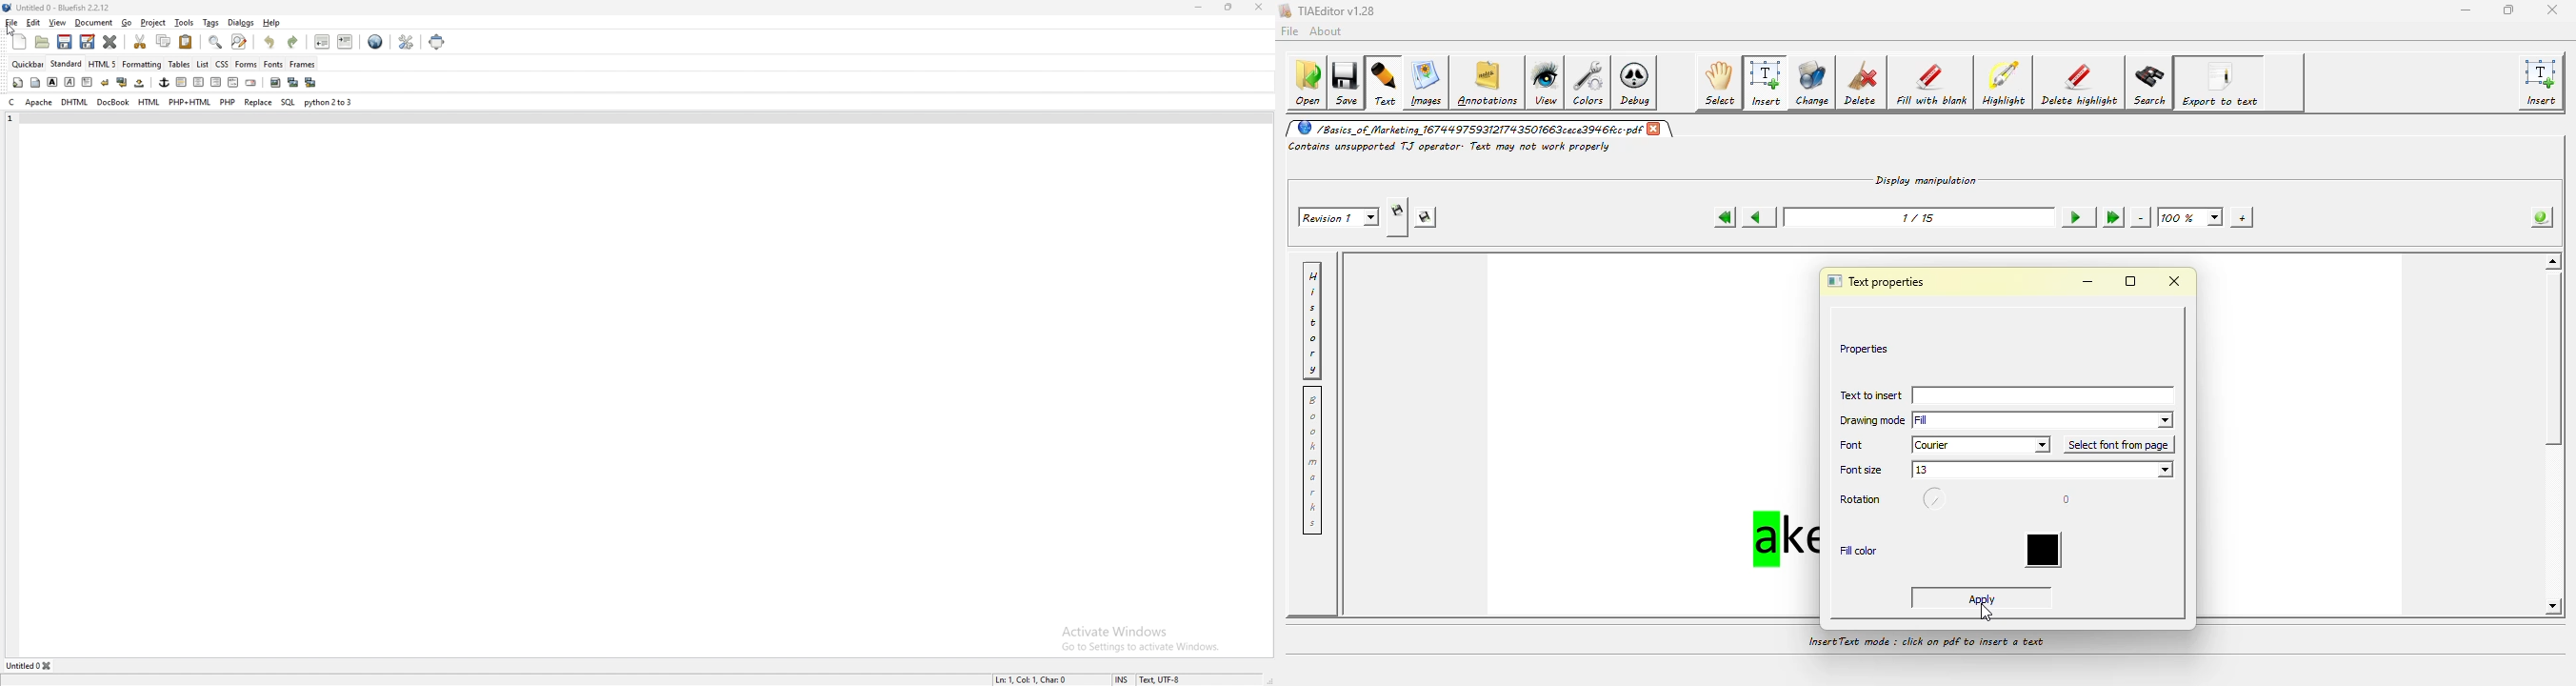  I want to click on cut, so click(141, 41).